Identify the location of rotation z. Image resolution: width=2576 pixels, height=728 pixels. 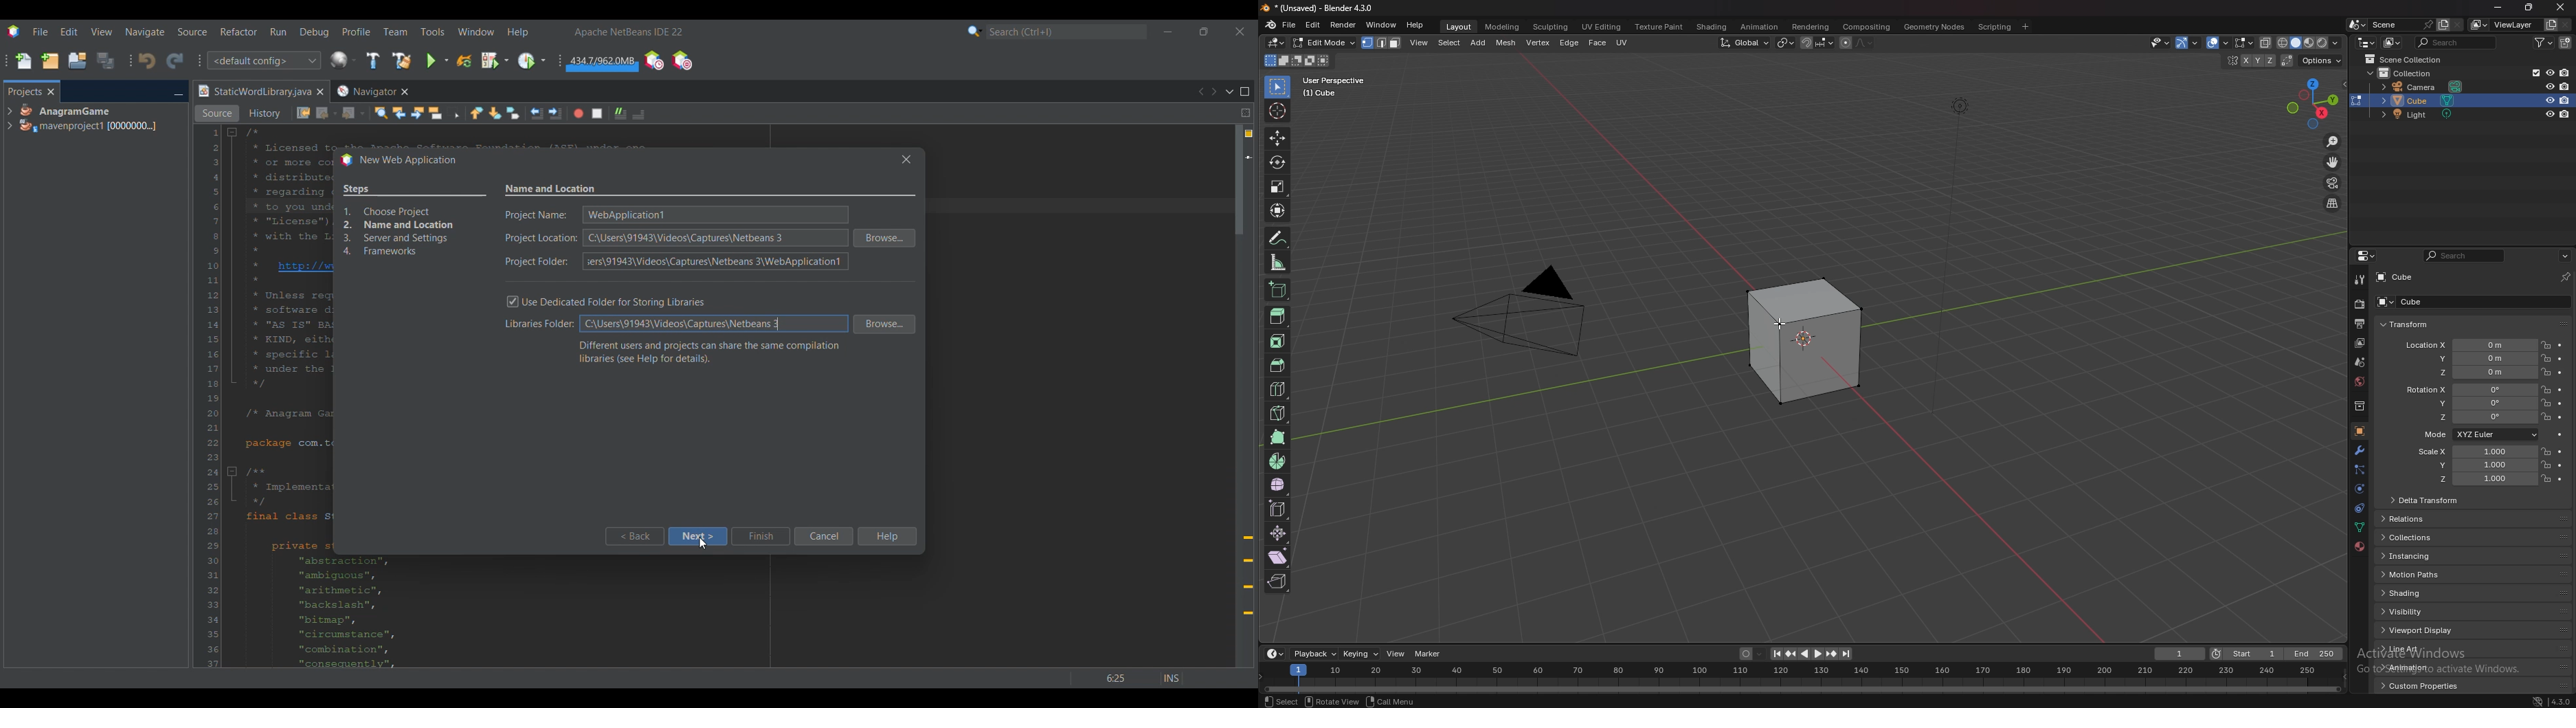
(2469, 417).